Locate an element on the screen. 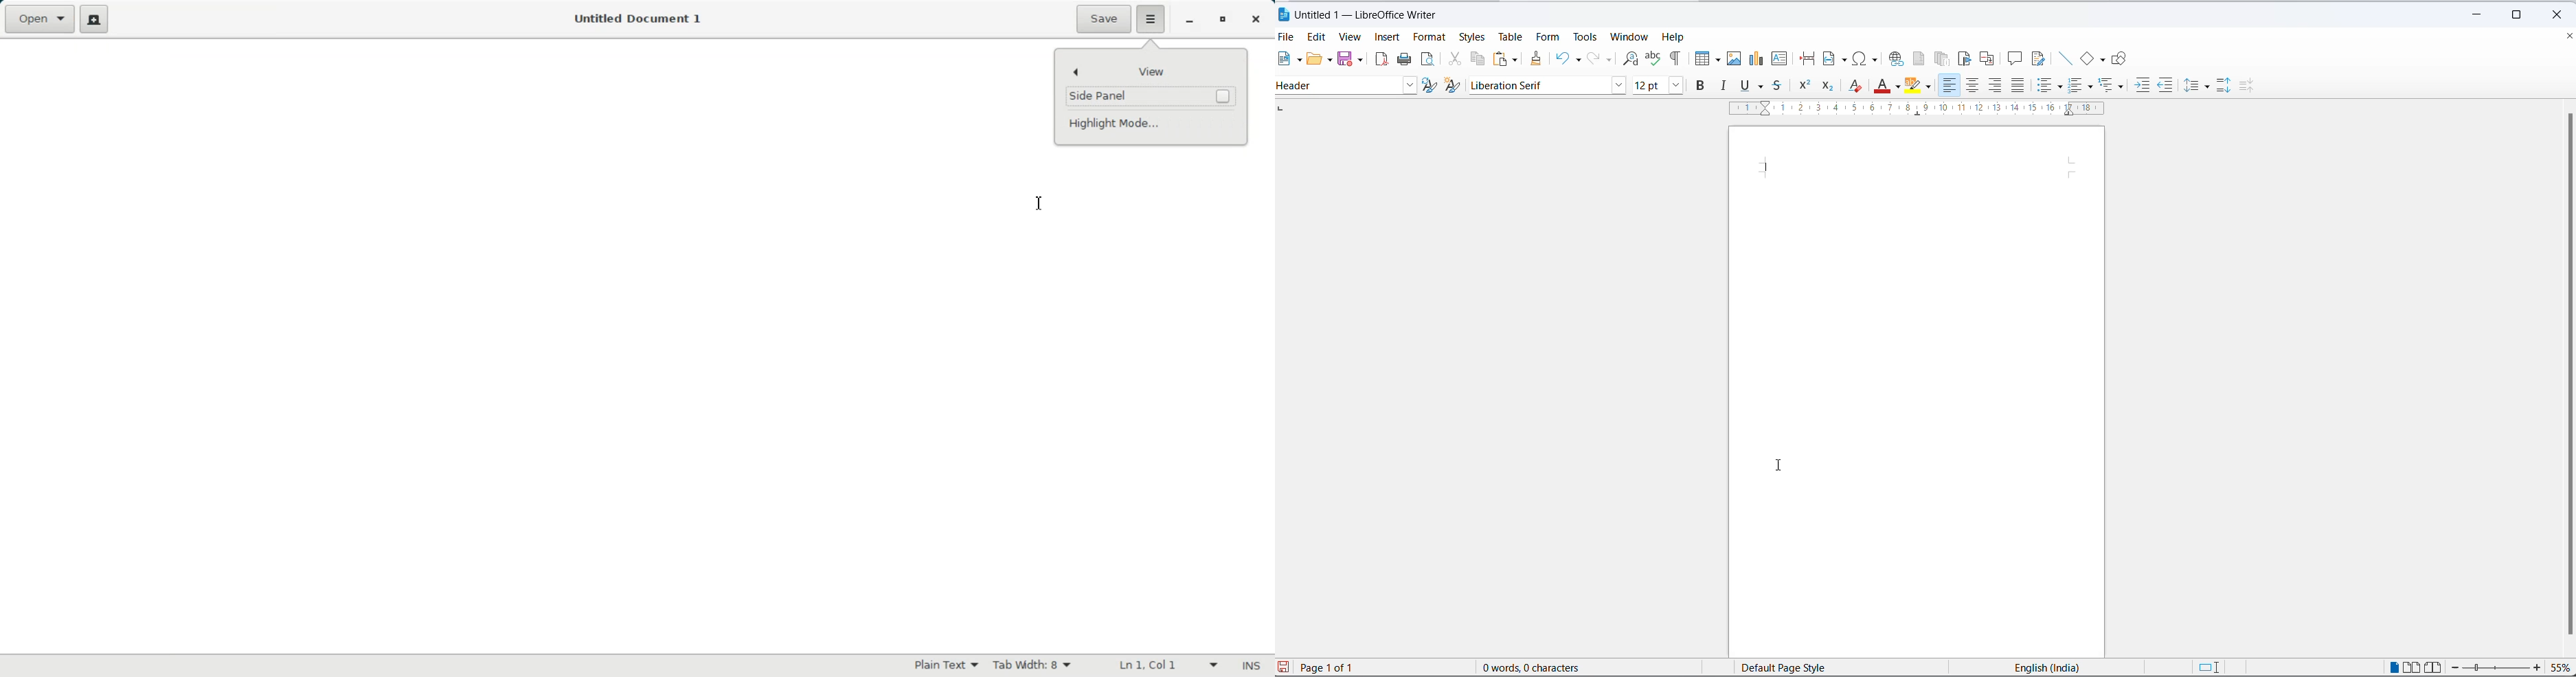 This screenshot has width=2576, height=700. update selected options is located at coordinates (1432, 86).